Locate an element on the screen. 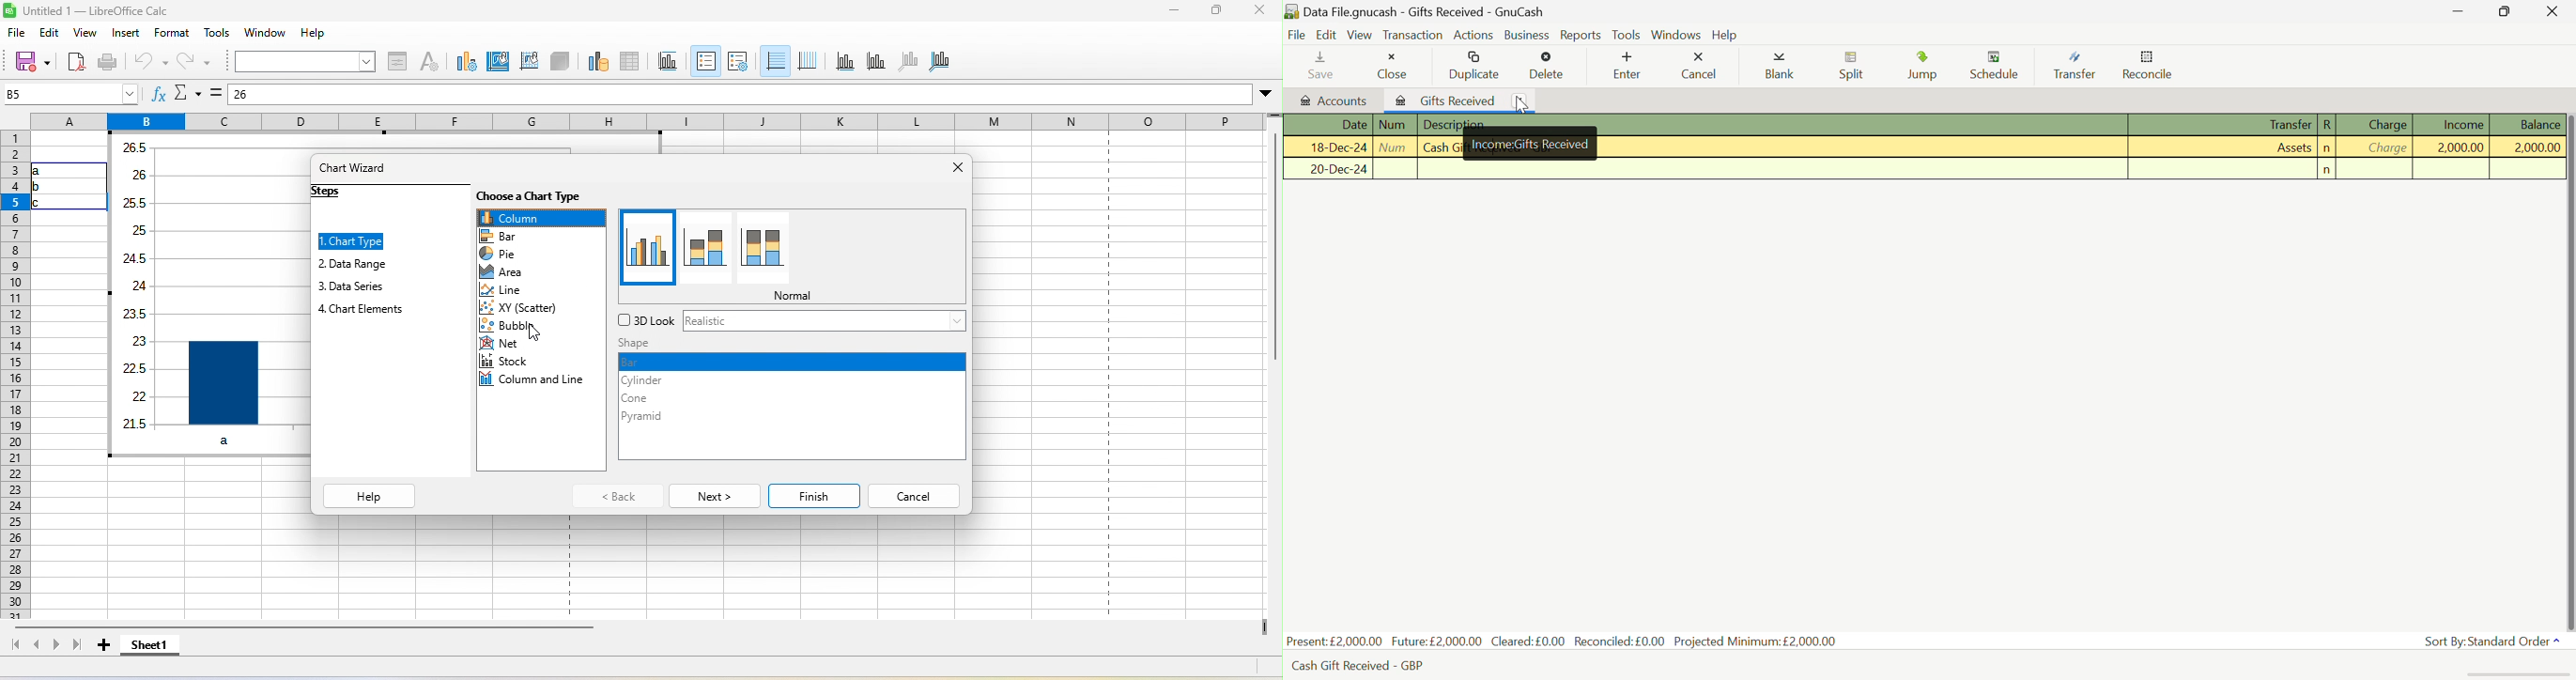 The height and width of the screenshot is (700, 2576). Save is located at coordinates (1322, 64).